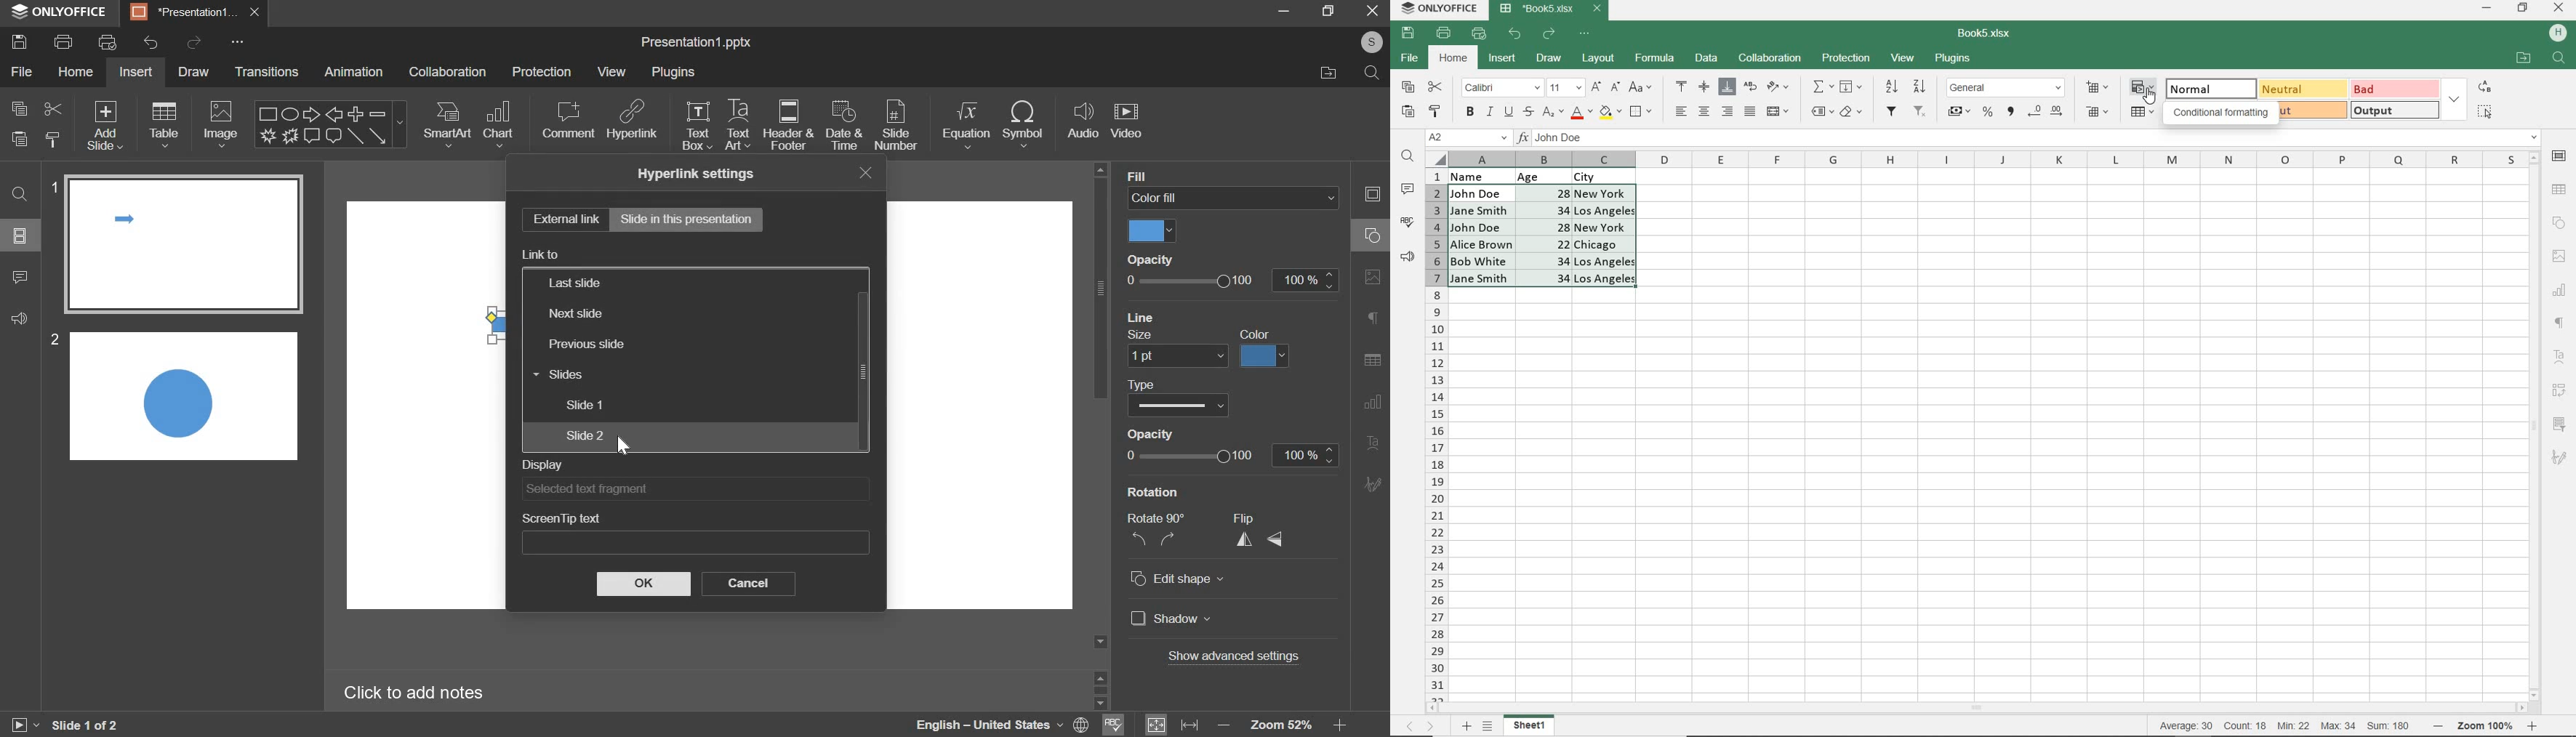 This screenshot has height=756, width=2576. I want to click on cut, so click(54, 108).